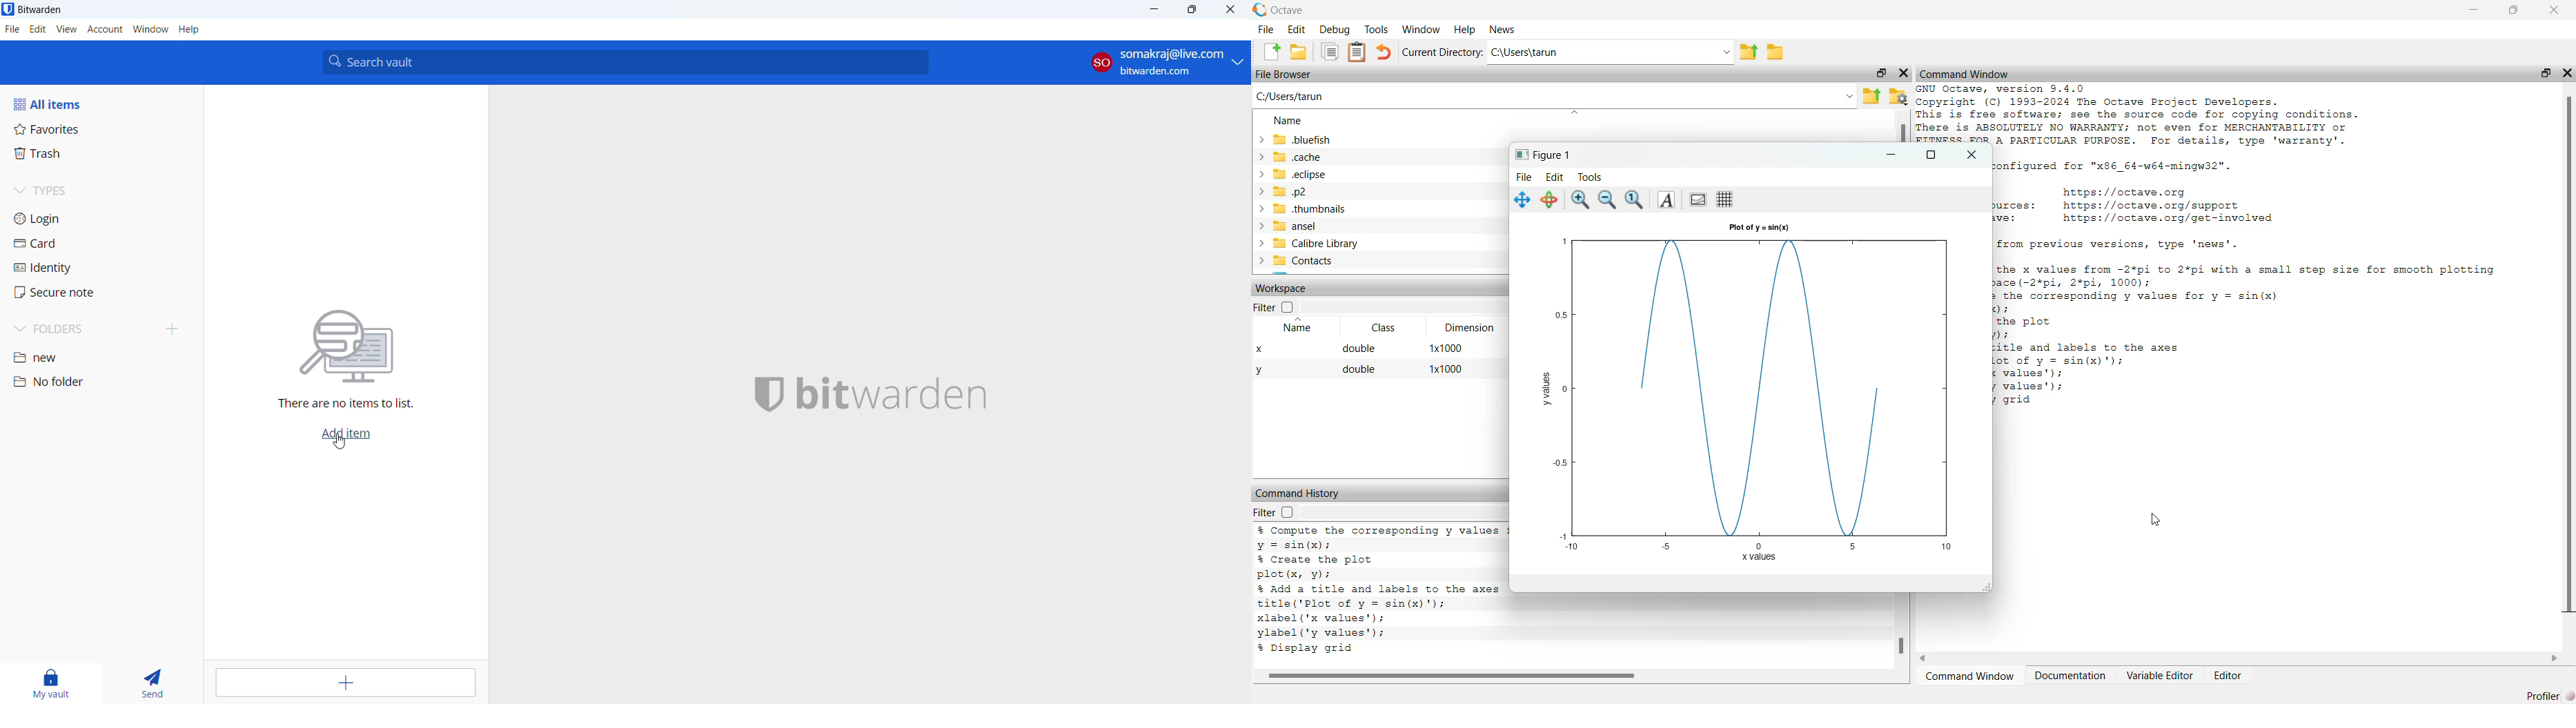 The width and height of the screenshot is (2576, 728). What do you see at coordinates (2554, 658) in the screenshot?
I see `scroll right` at bounding box center [2554, 658].